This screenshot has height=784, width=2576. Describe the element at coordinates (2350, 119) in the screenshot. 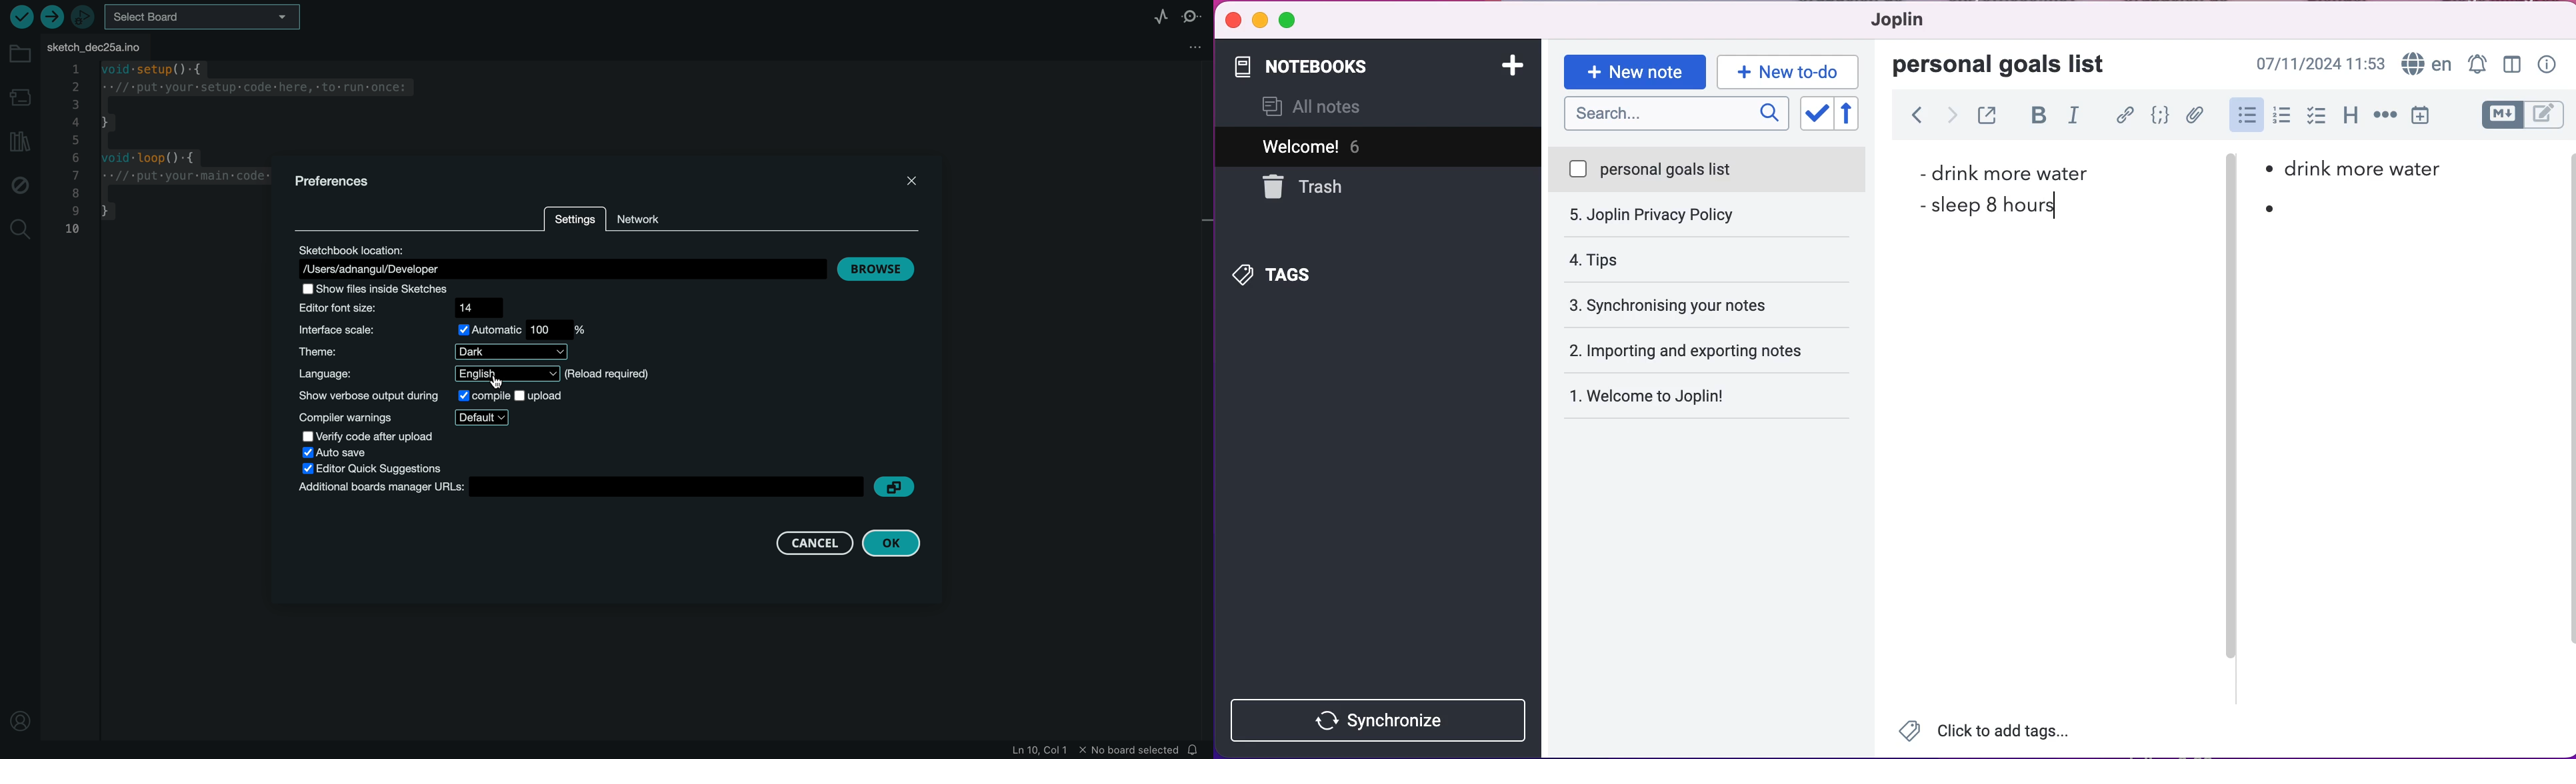

I see `heading` at that location.